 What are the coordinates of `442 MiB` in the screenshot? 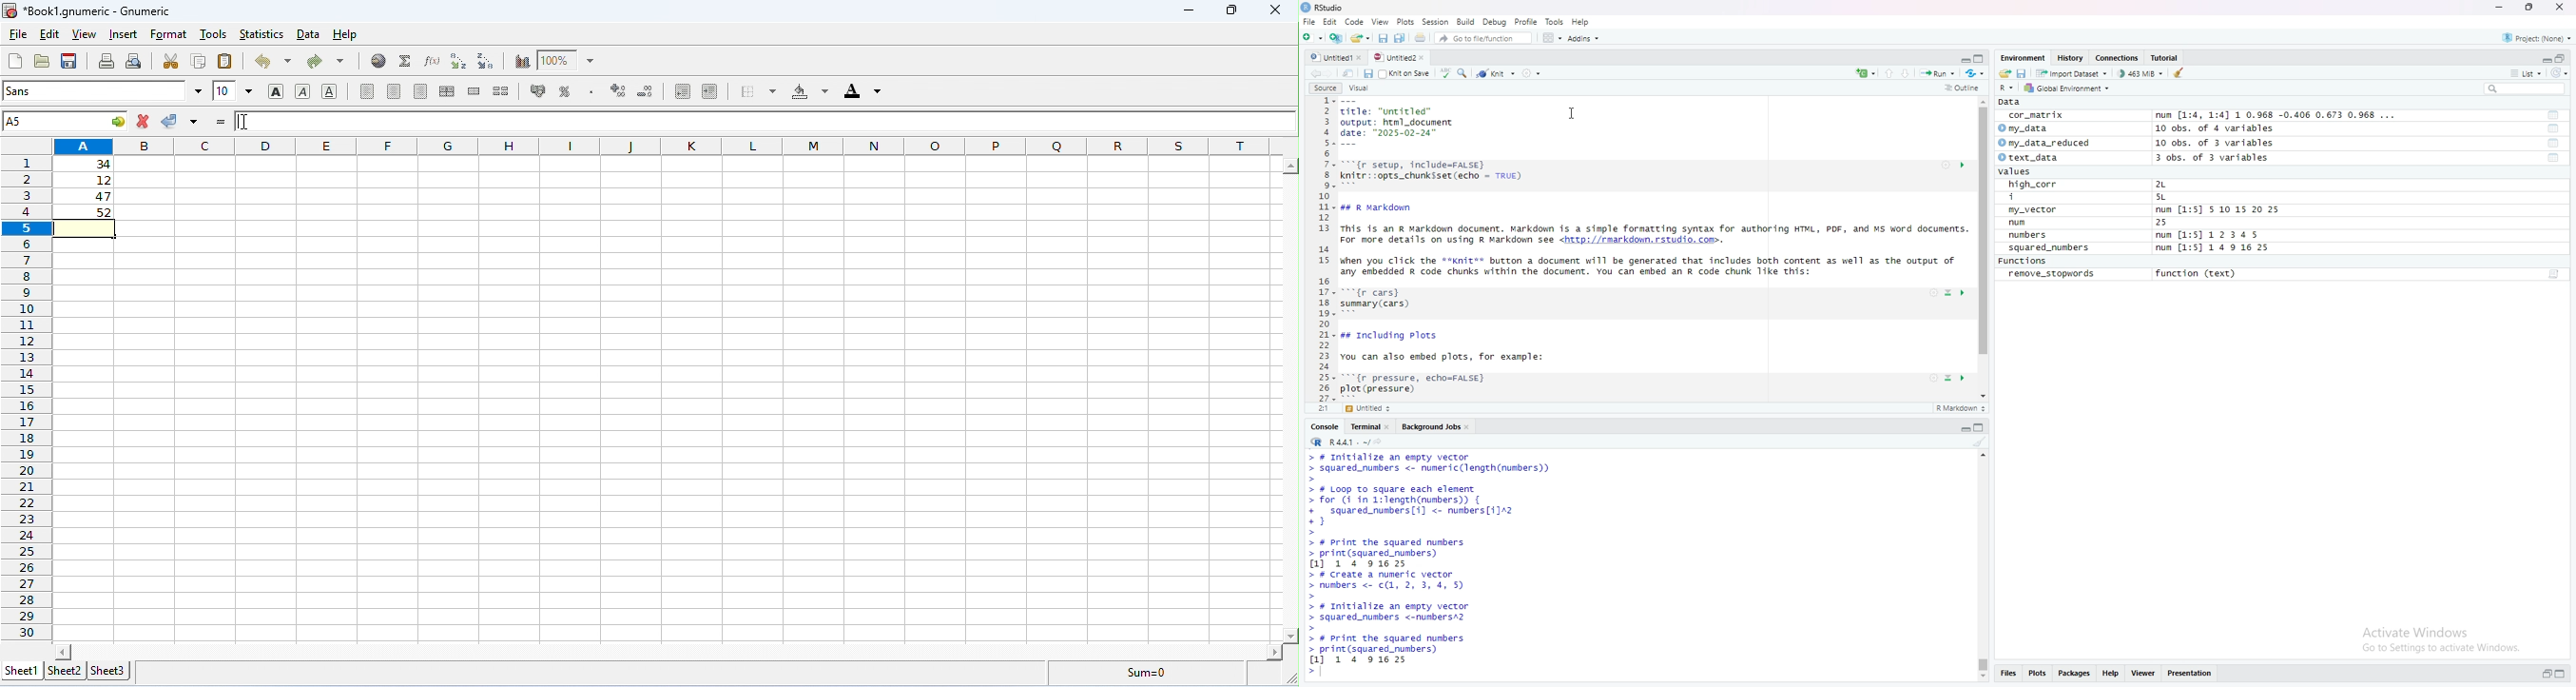 It's located at (2143, 74).